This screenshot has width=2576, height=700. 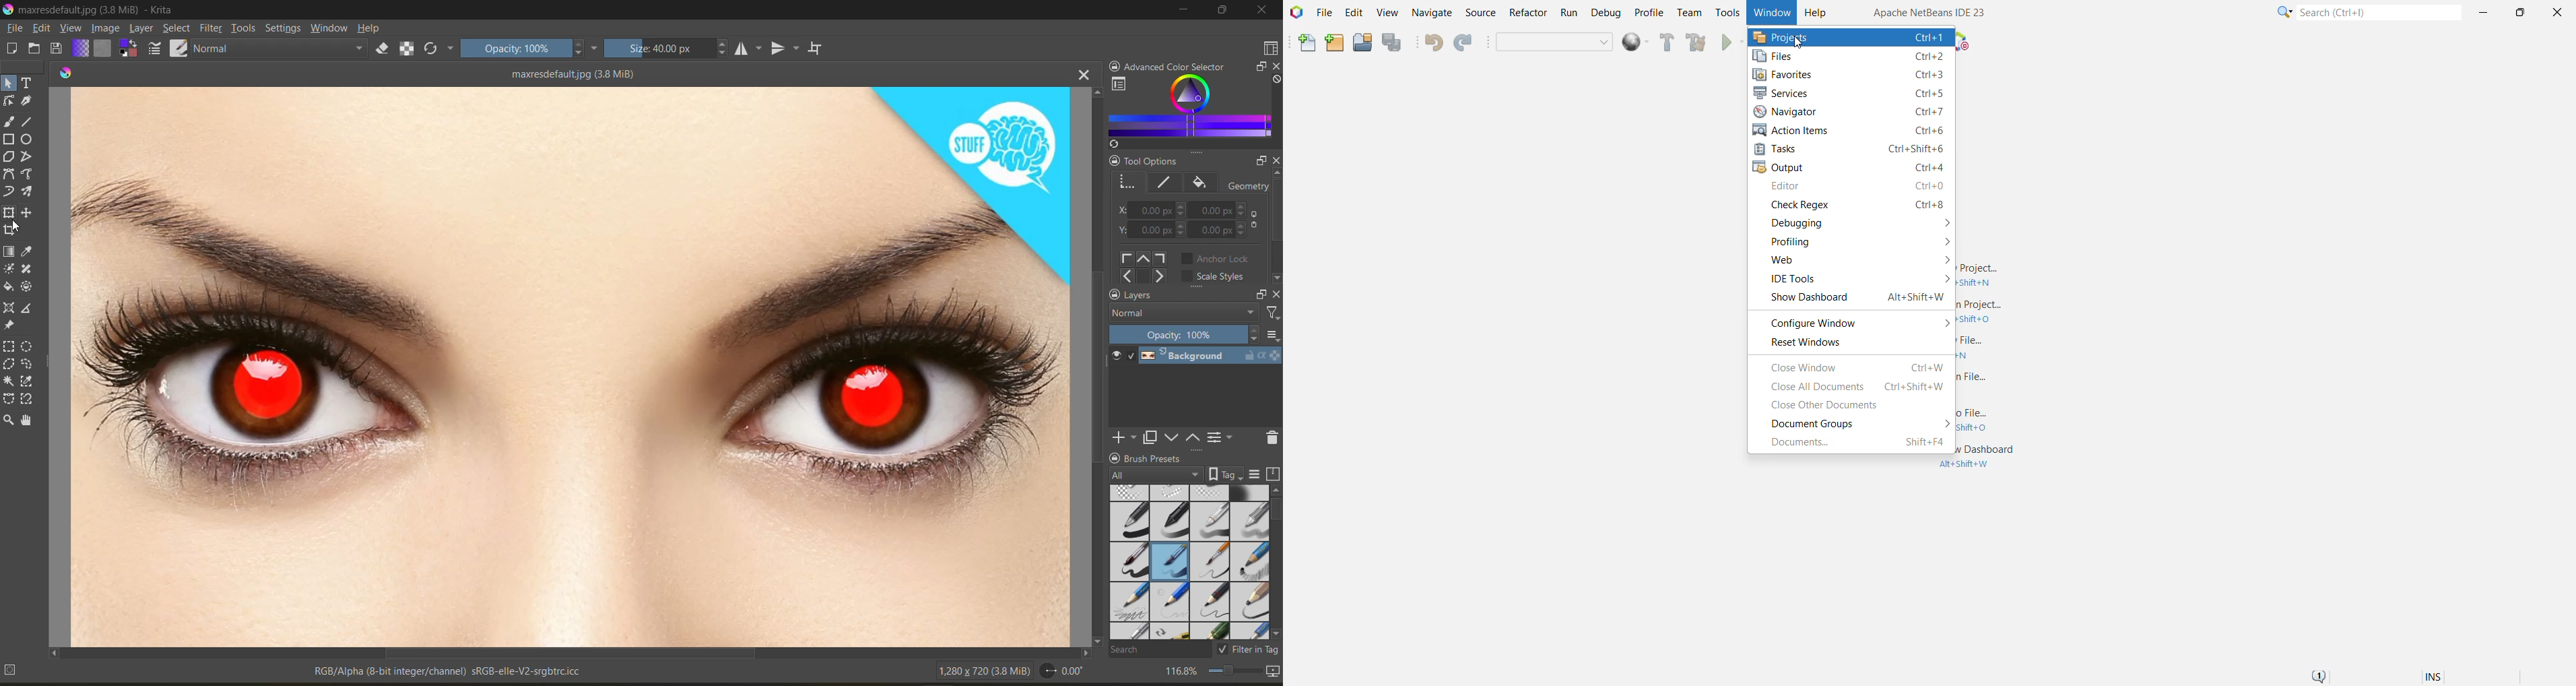 I want to click on tool, so click(x=9, y=122).